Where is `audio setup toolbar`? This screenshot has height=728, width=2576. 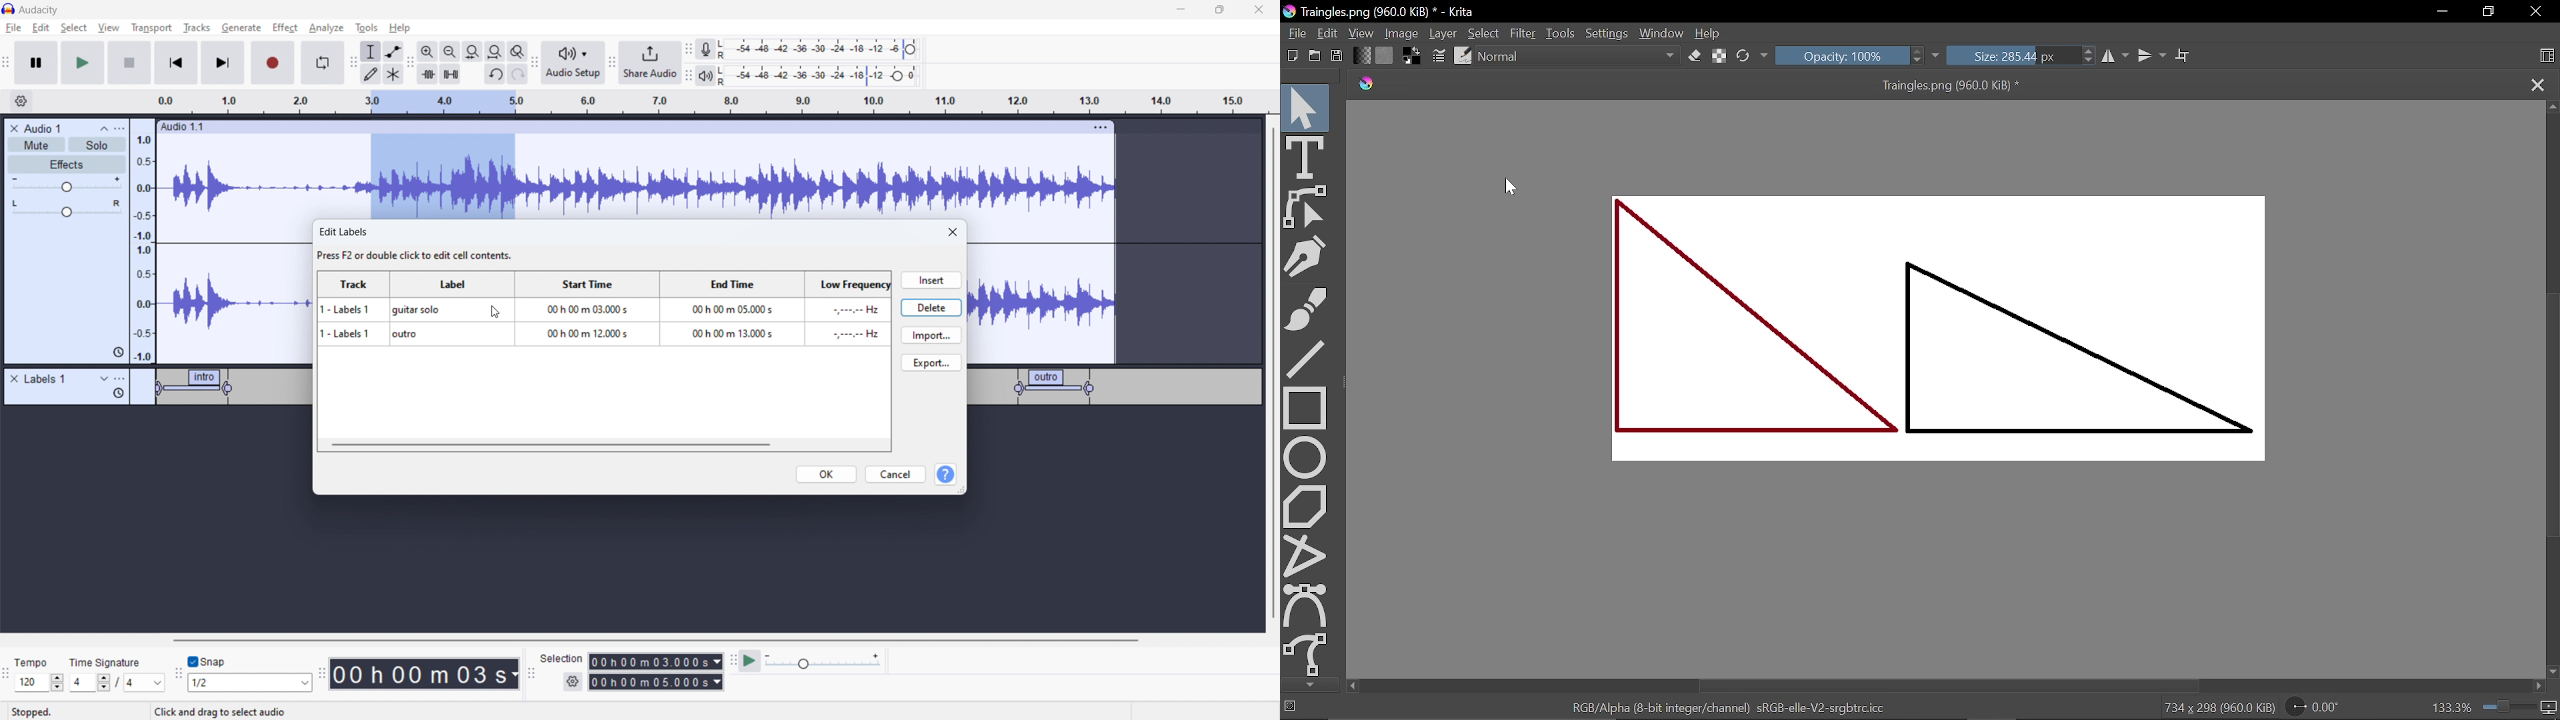
audio setup toolbar is located at coordinates (534, 63).